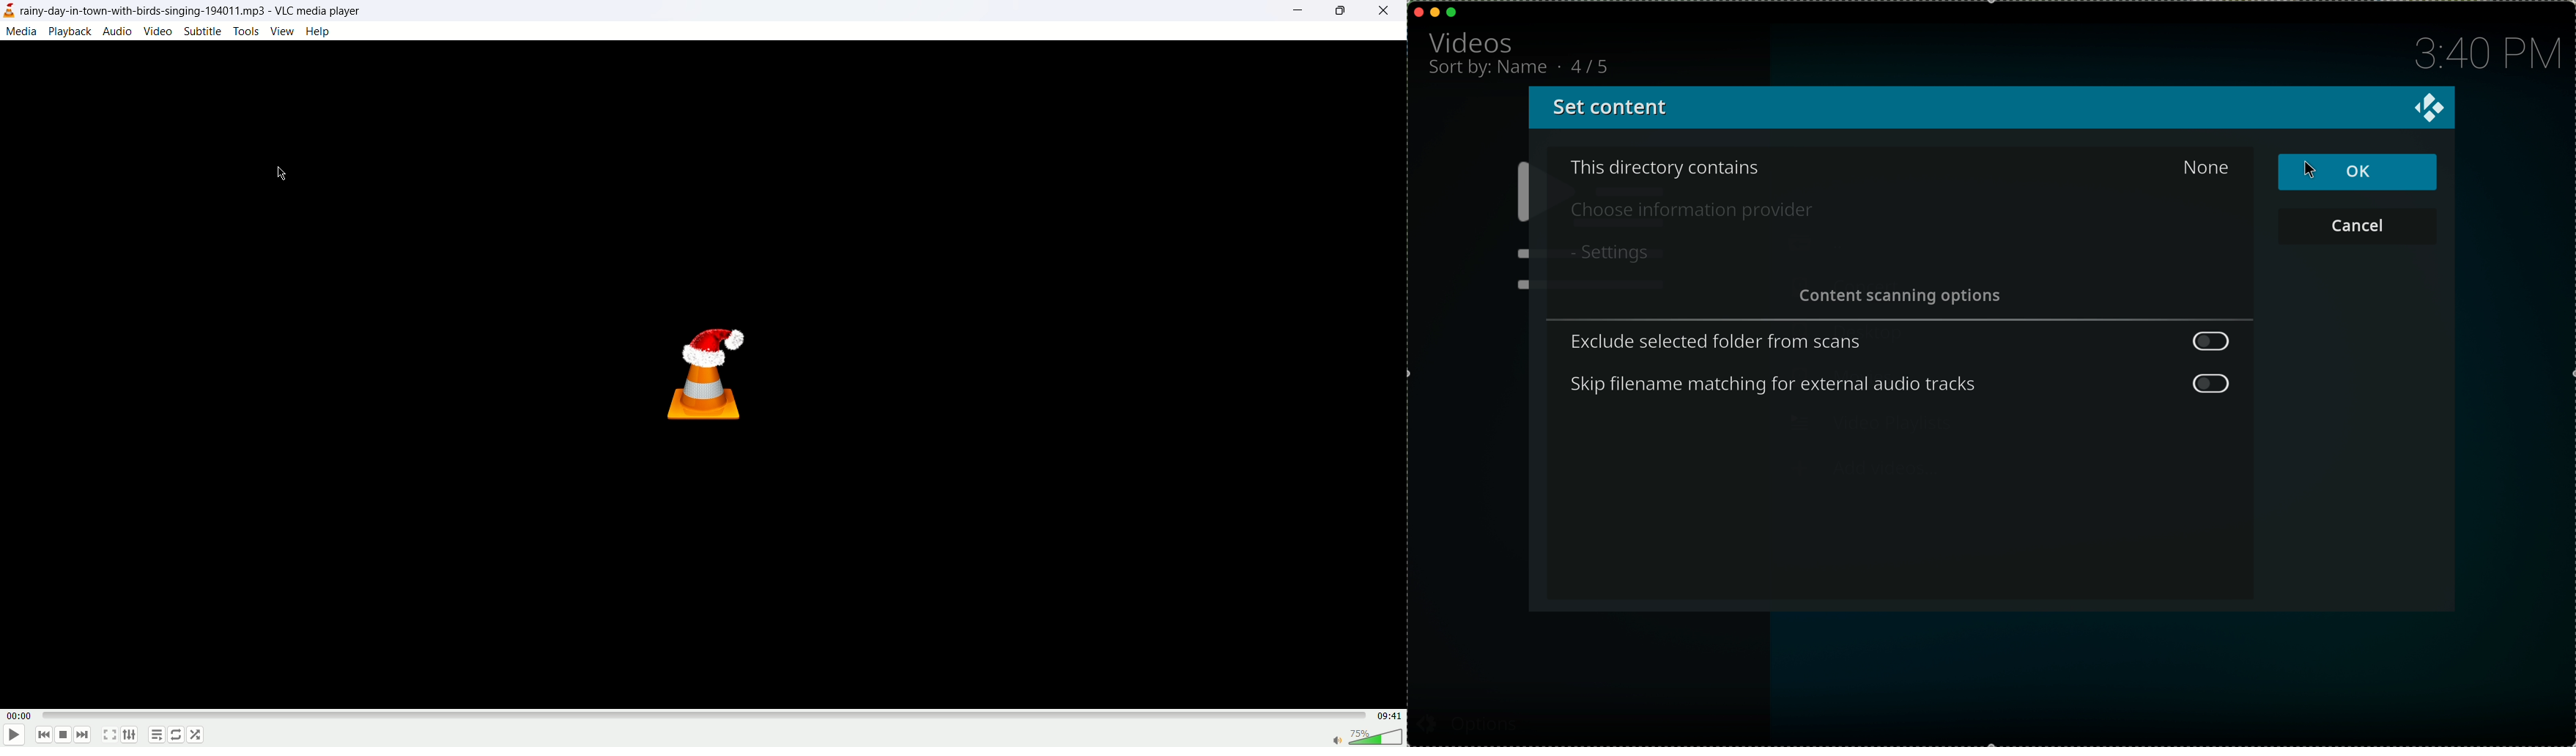 The width and height of the screenshot is (2576, 756). Describe the element at coordinates (1435, 11) in the screenshot. I see `minimise` at that location.